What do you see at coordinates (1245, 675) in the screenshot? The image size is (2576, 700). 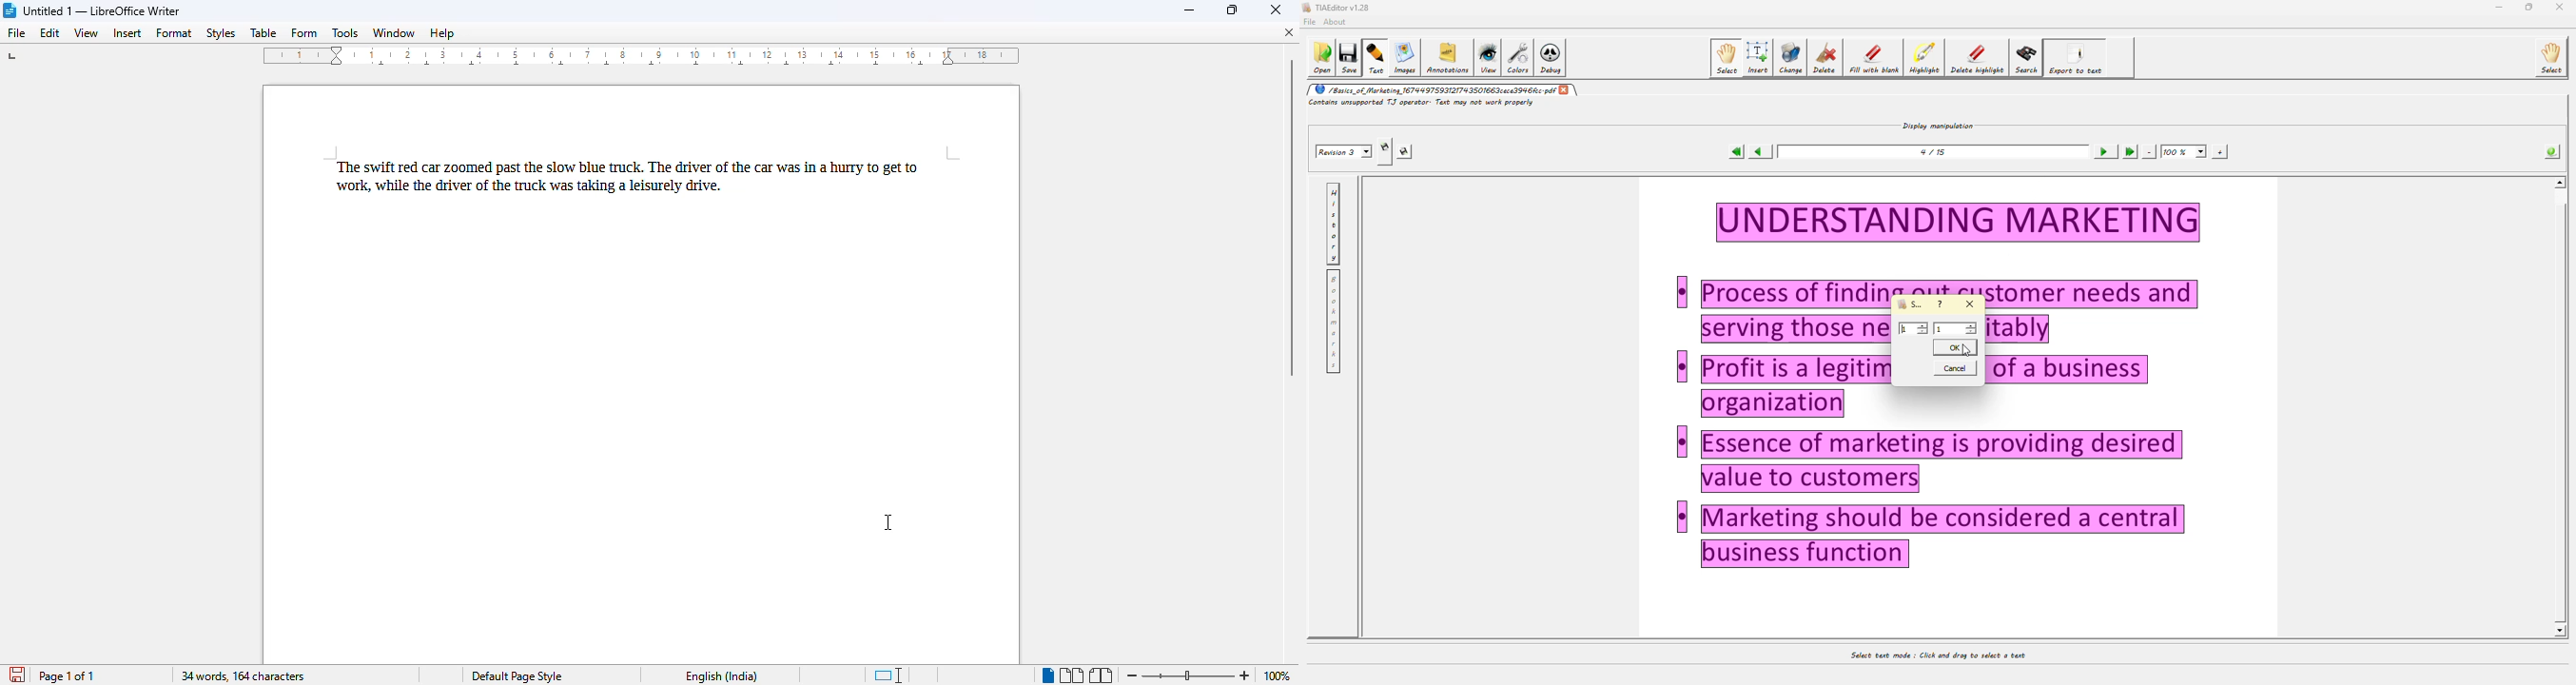 I see `zoom in` at bounding box center [1245, 675].